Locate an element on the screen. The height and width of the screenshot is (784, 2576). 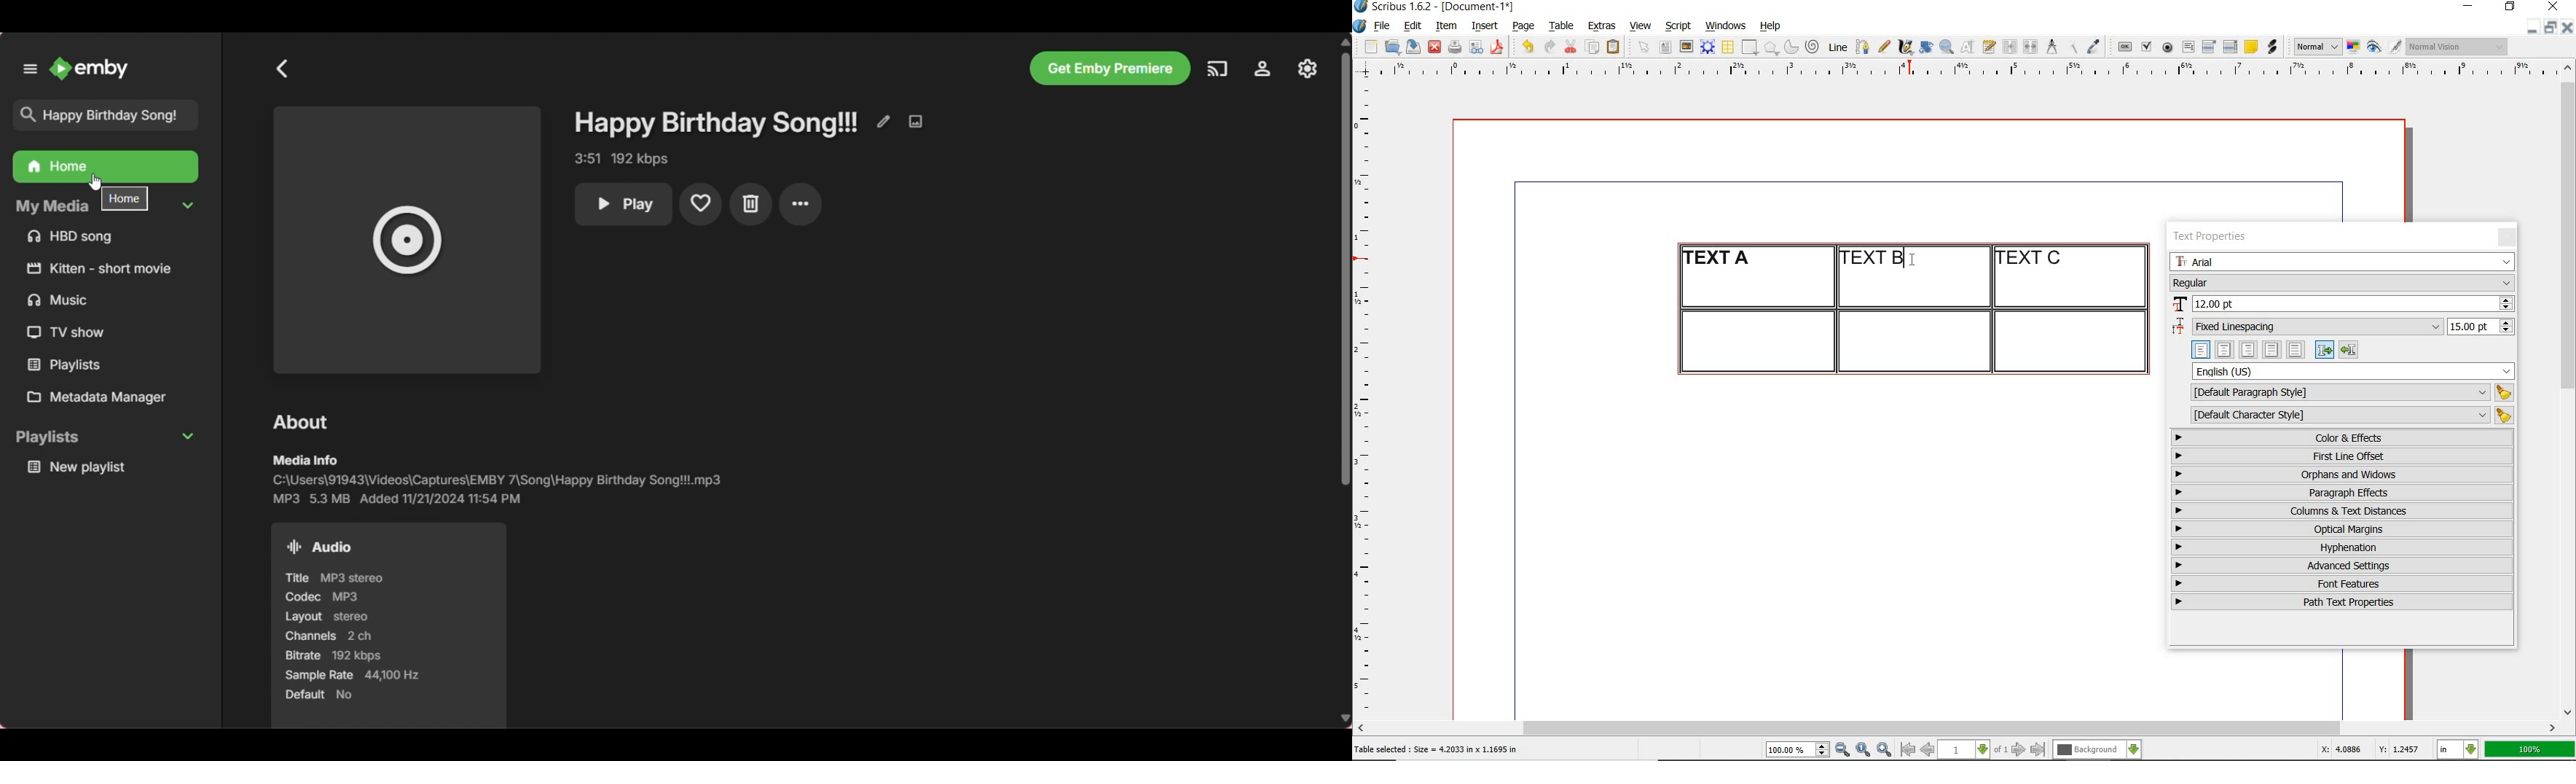
view is located at coordinates (1641, 26).